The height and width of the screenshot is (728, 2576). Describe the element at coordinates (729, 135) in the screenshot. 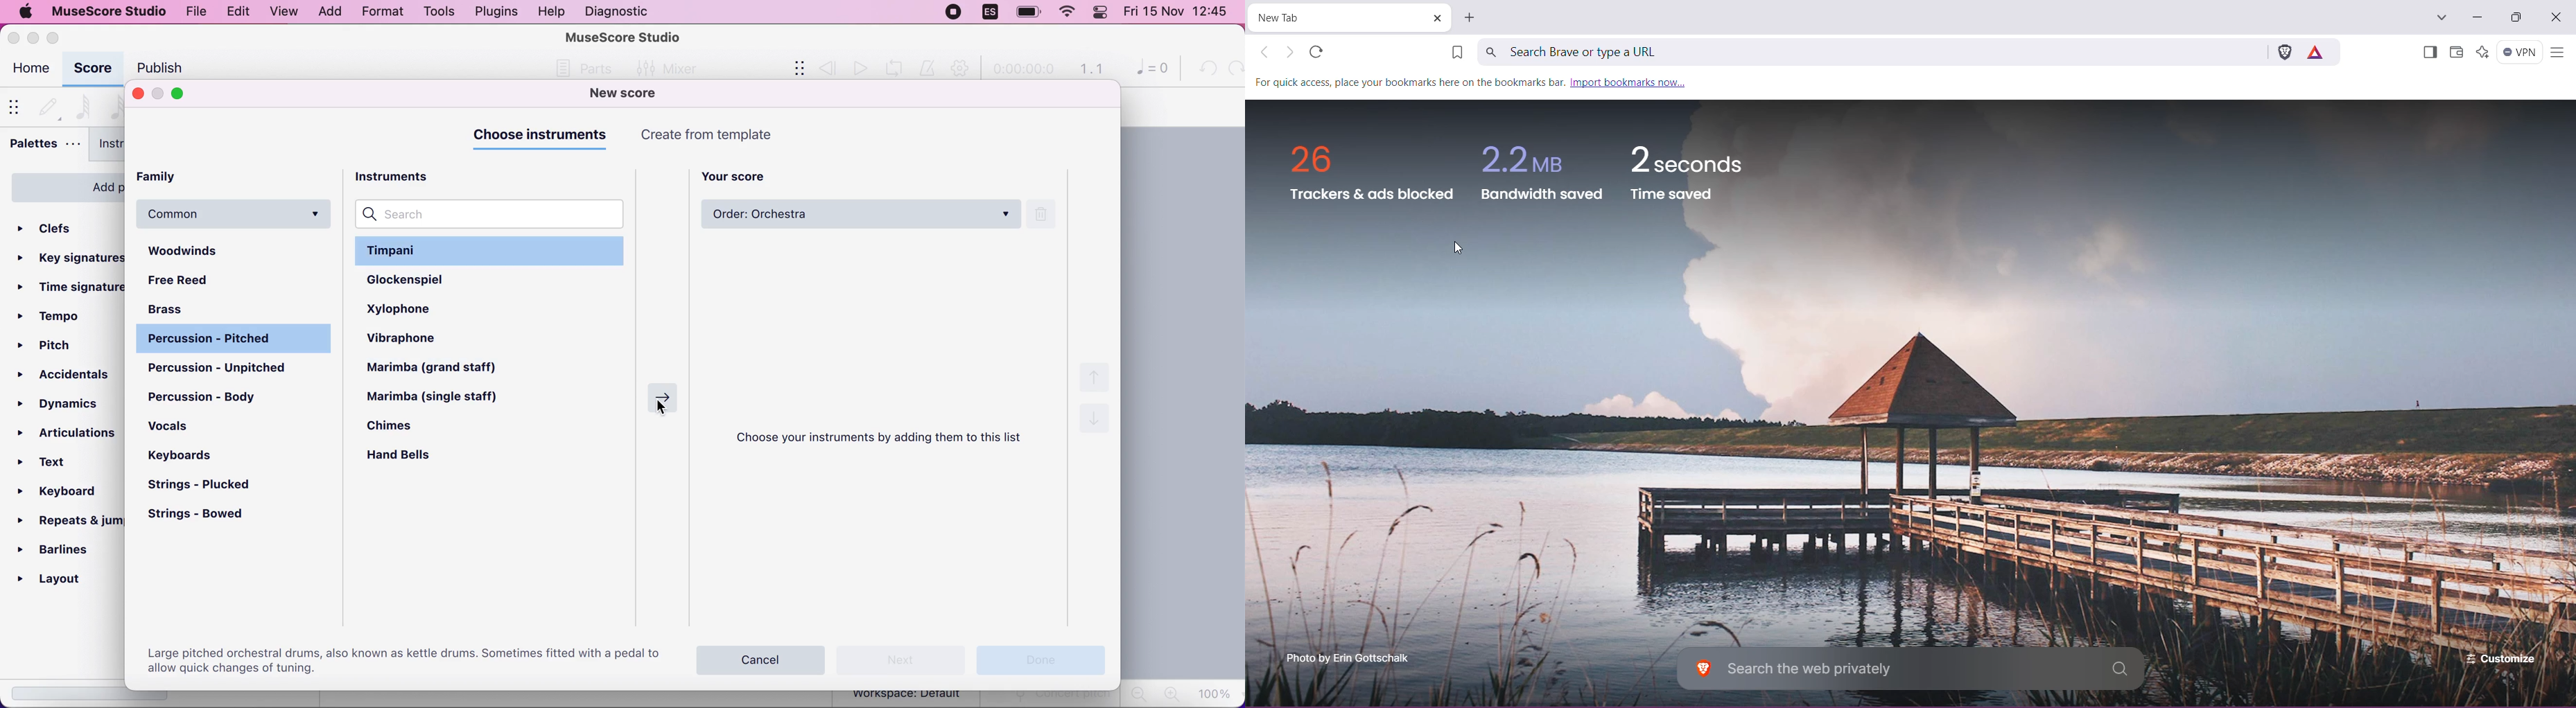

I see `create from templates` at that location.